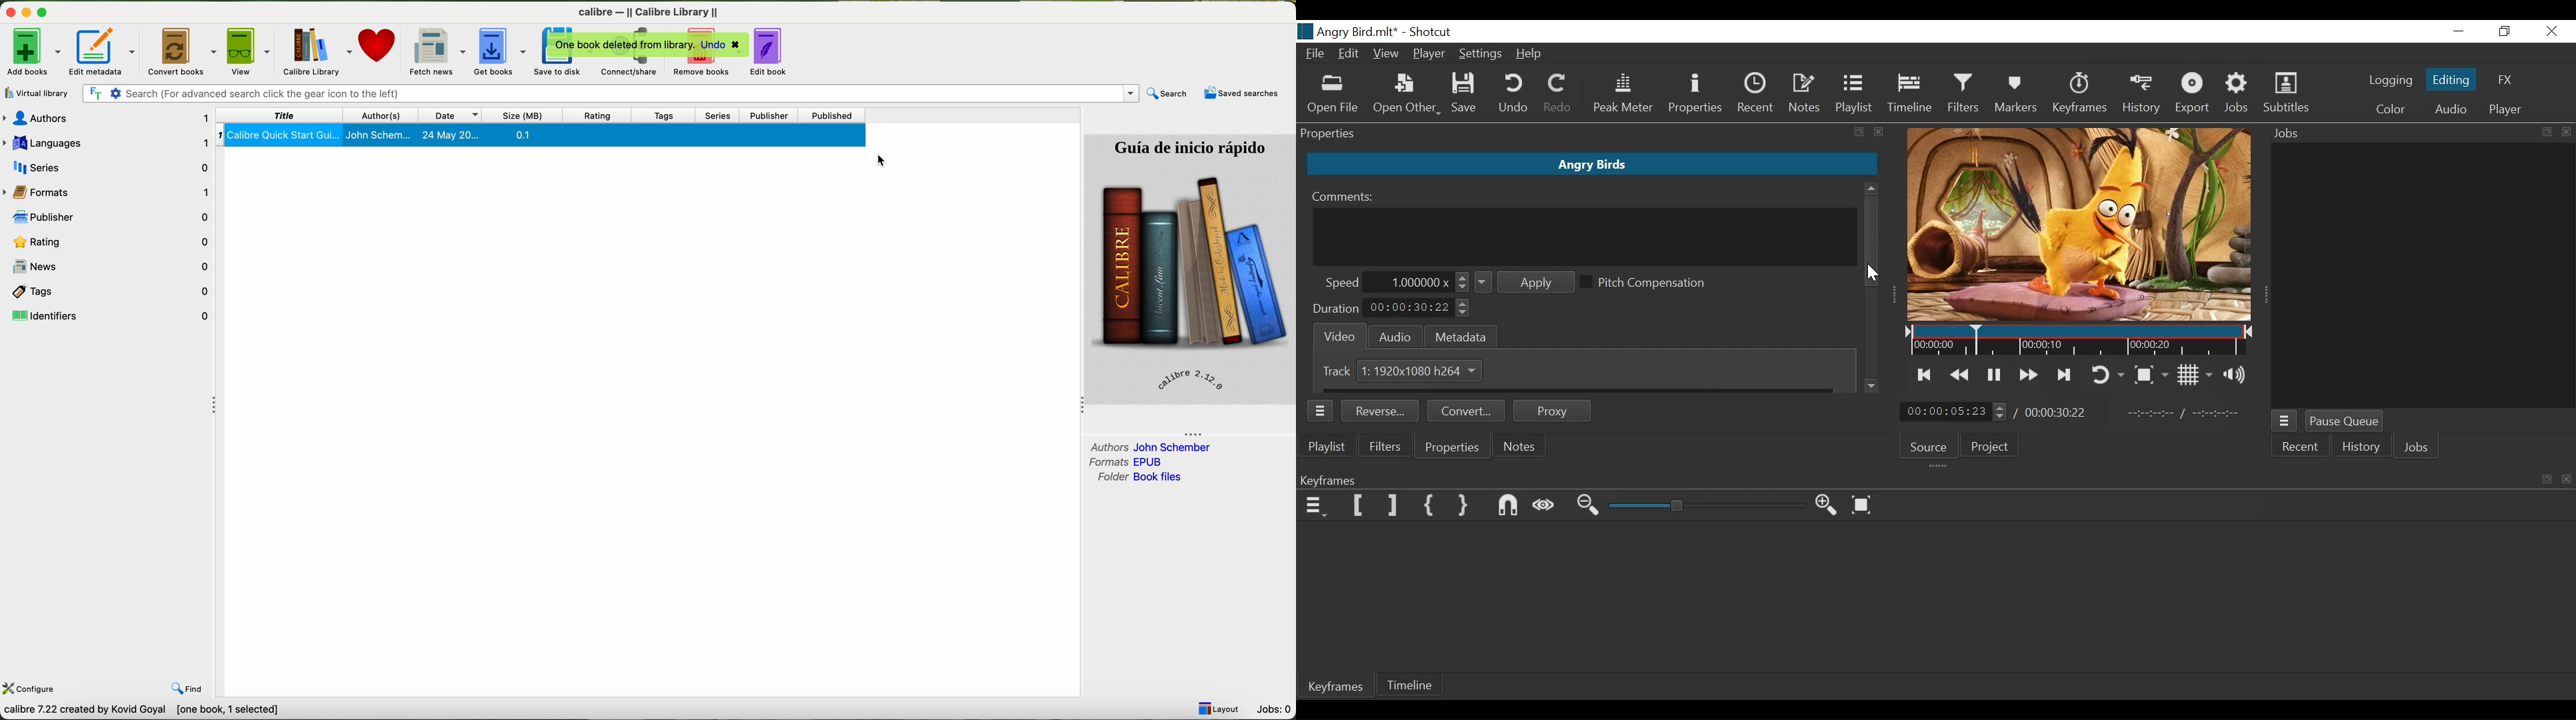 The height and width of the screenshot is (728, 2576). Describe the element at coordinates (248, 51) in the screenshot. I see `view` at that location.